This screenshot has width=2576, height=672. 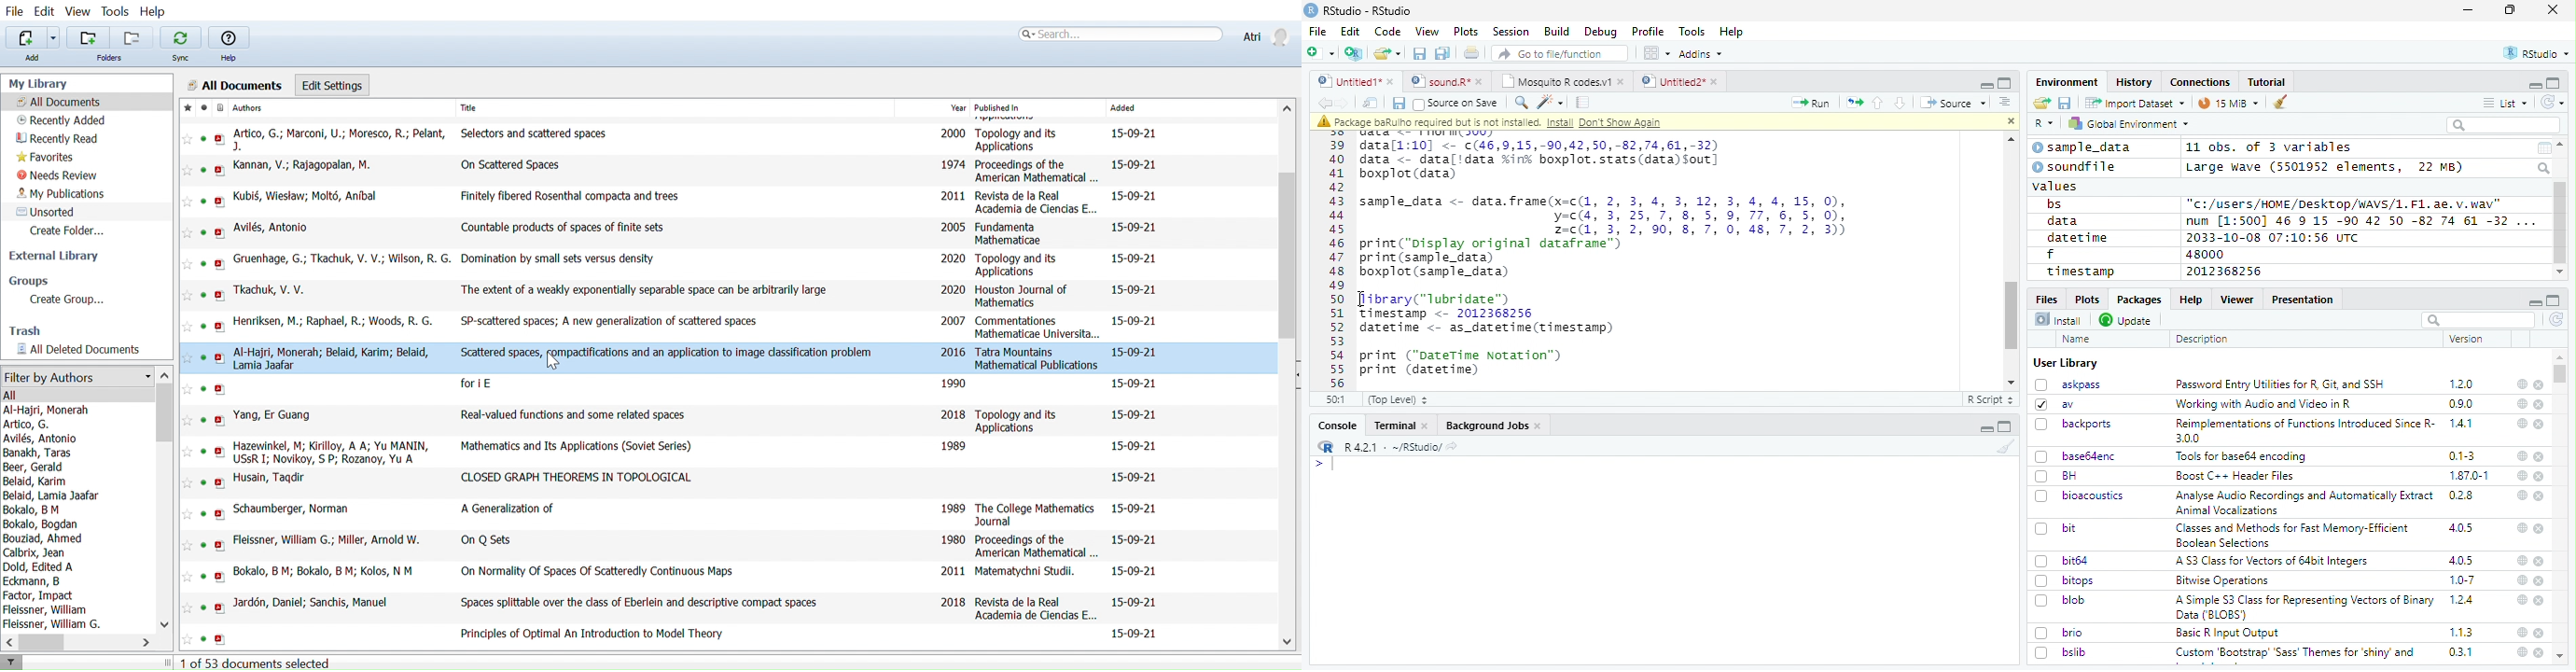 What do you see at coordinates (77, 376) in the screenshot?
I see `Filtering options` at bounding box center [77, 376].